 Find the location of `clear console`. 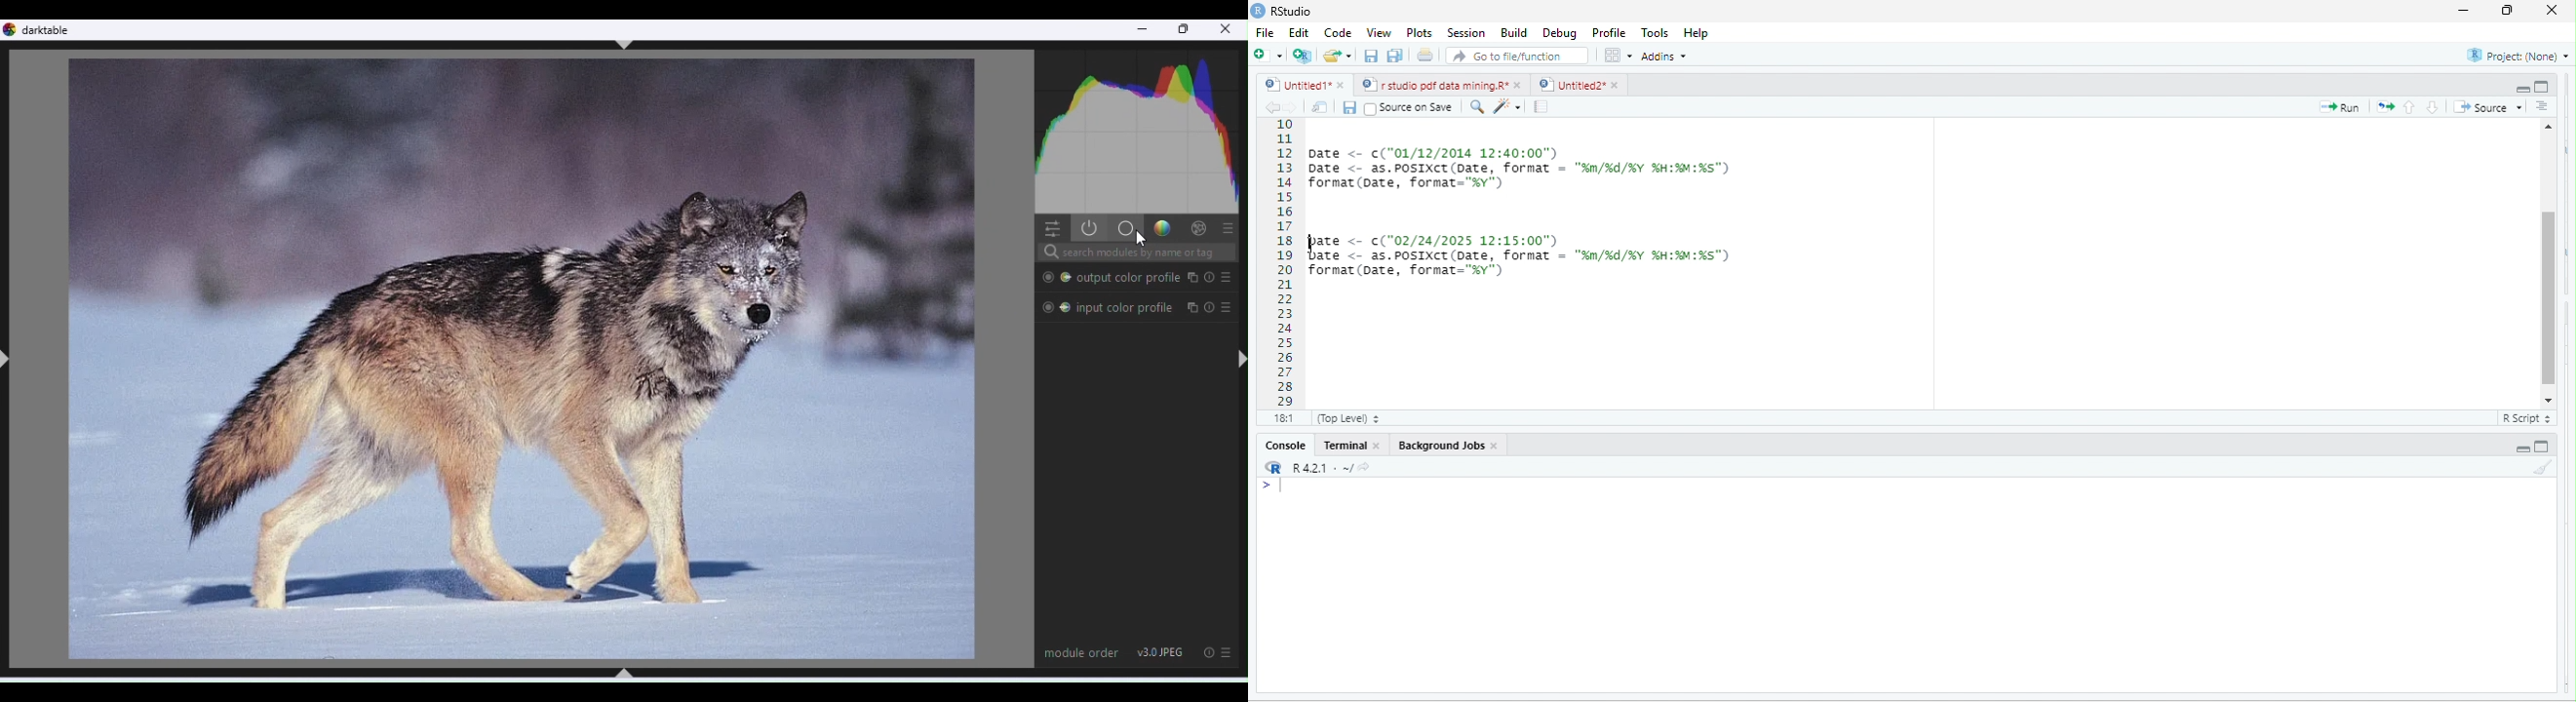

clear console is located at coordinates (2543, 470).